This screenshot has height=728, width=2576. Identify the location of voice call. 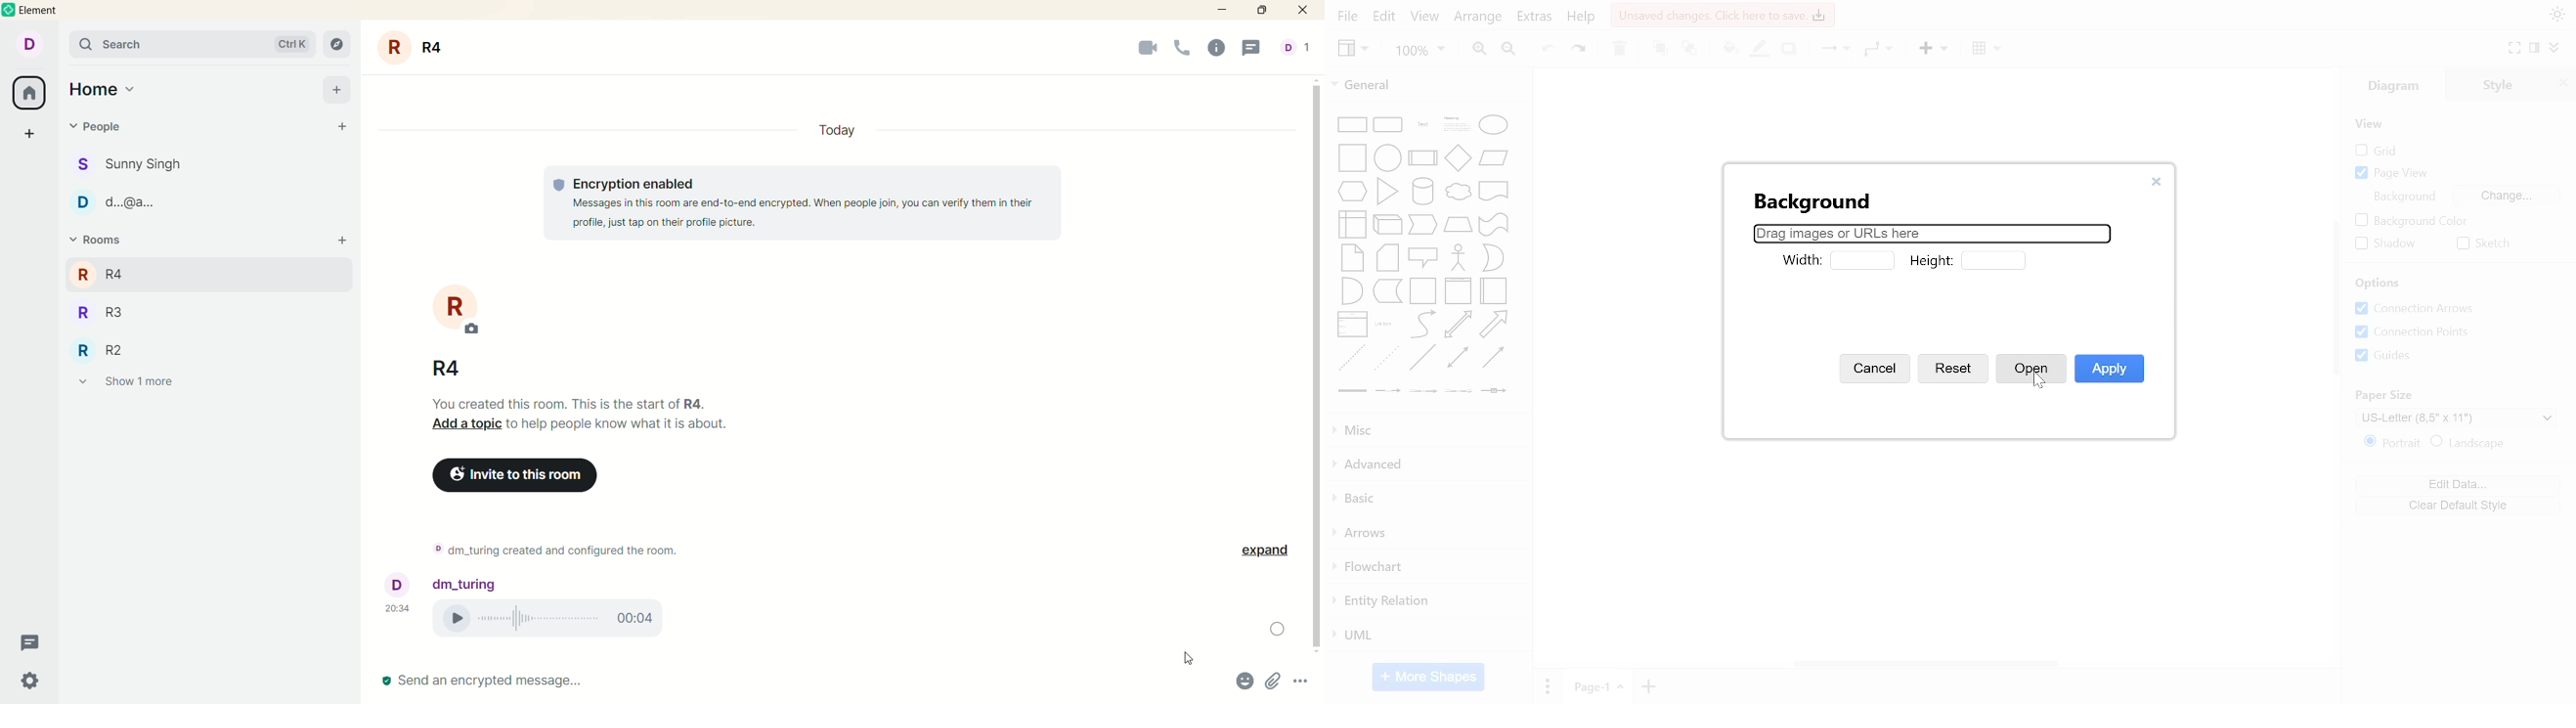
(1183, 49).